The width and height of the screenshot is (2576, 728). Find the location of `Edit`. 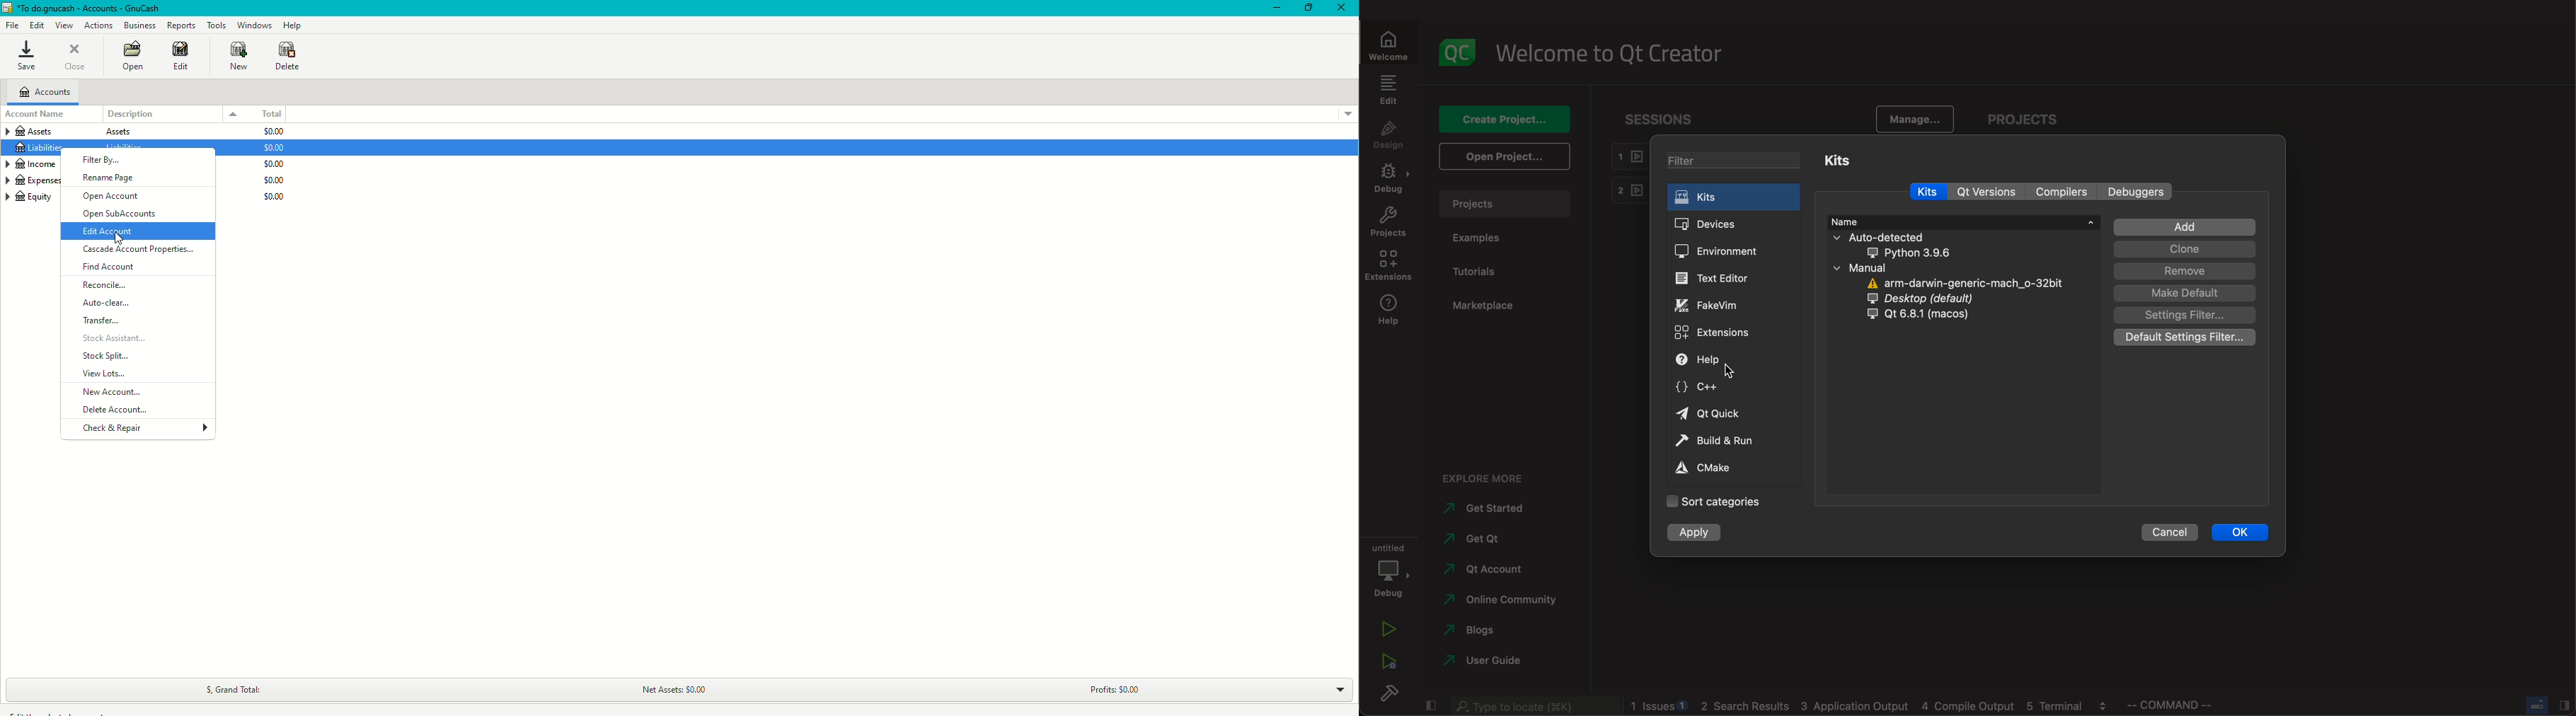

Edit is located at coordinates (180, 59).